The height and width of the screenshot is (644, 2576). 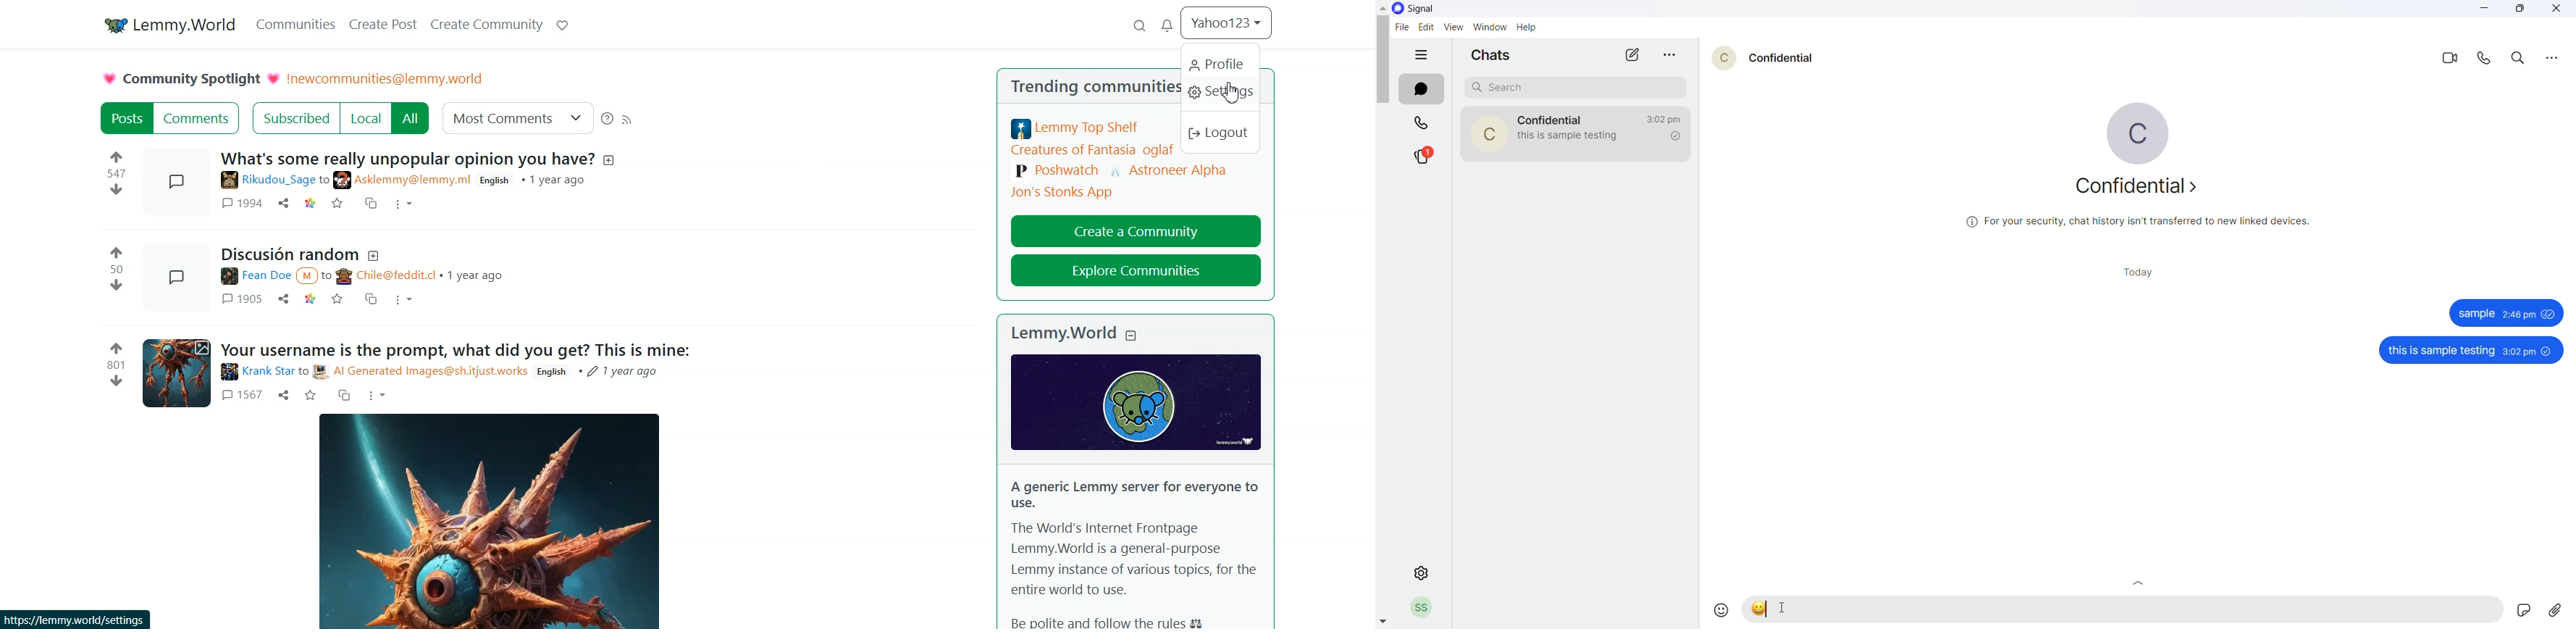 I want to click on about contact, so click(x=2141, y=190).